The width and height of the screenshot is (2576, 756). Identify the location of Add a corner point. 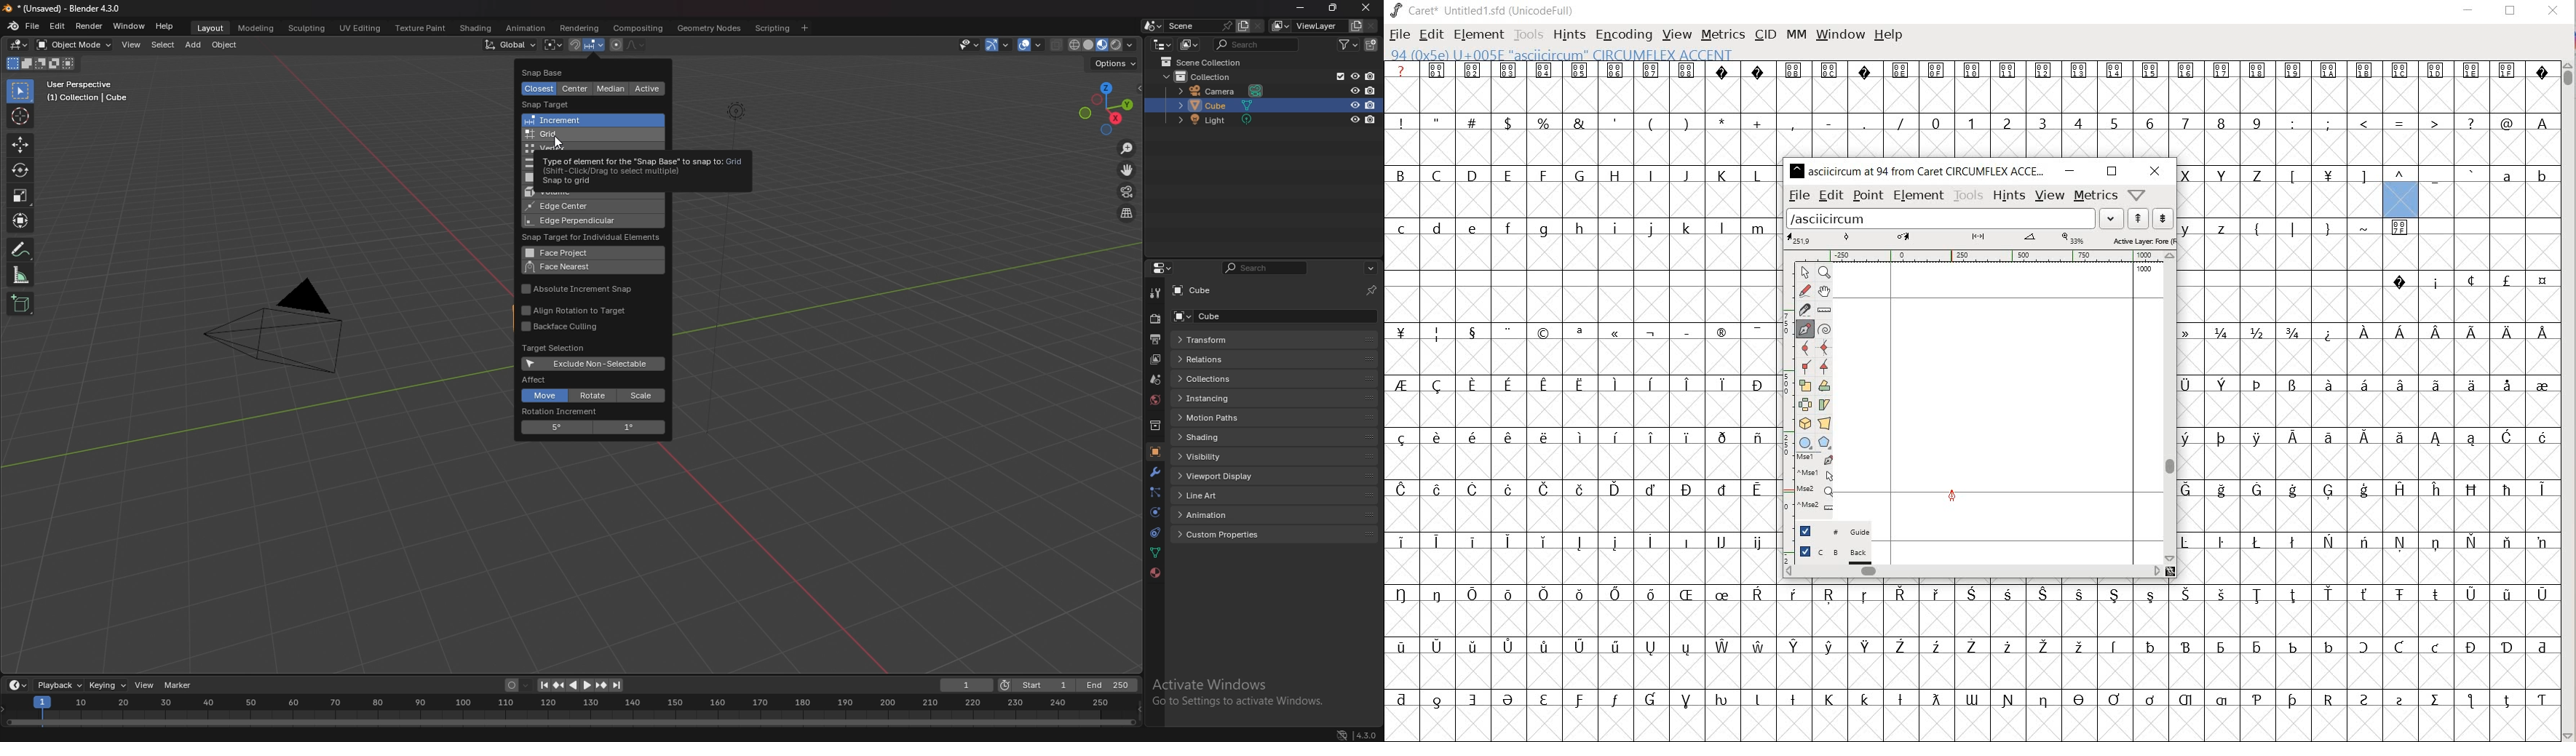
(1804, 366).